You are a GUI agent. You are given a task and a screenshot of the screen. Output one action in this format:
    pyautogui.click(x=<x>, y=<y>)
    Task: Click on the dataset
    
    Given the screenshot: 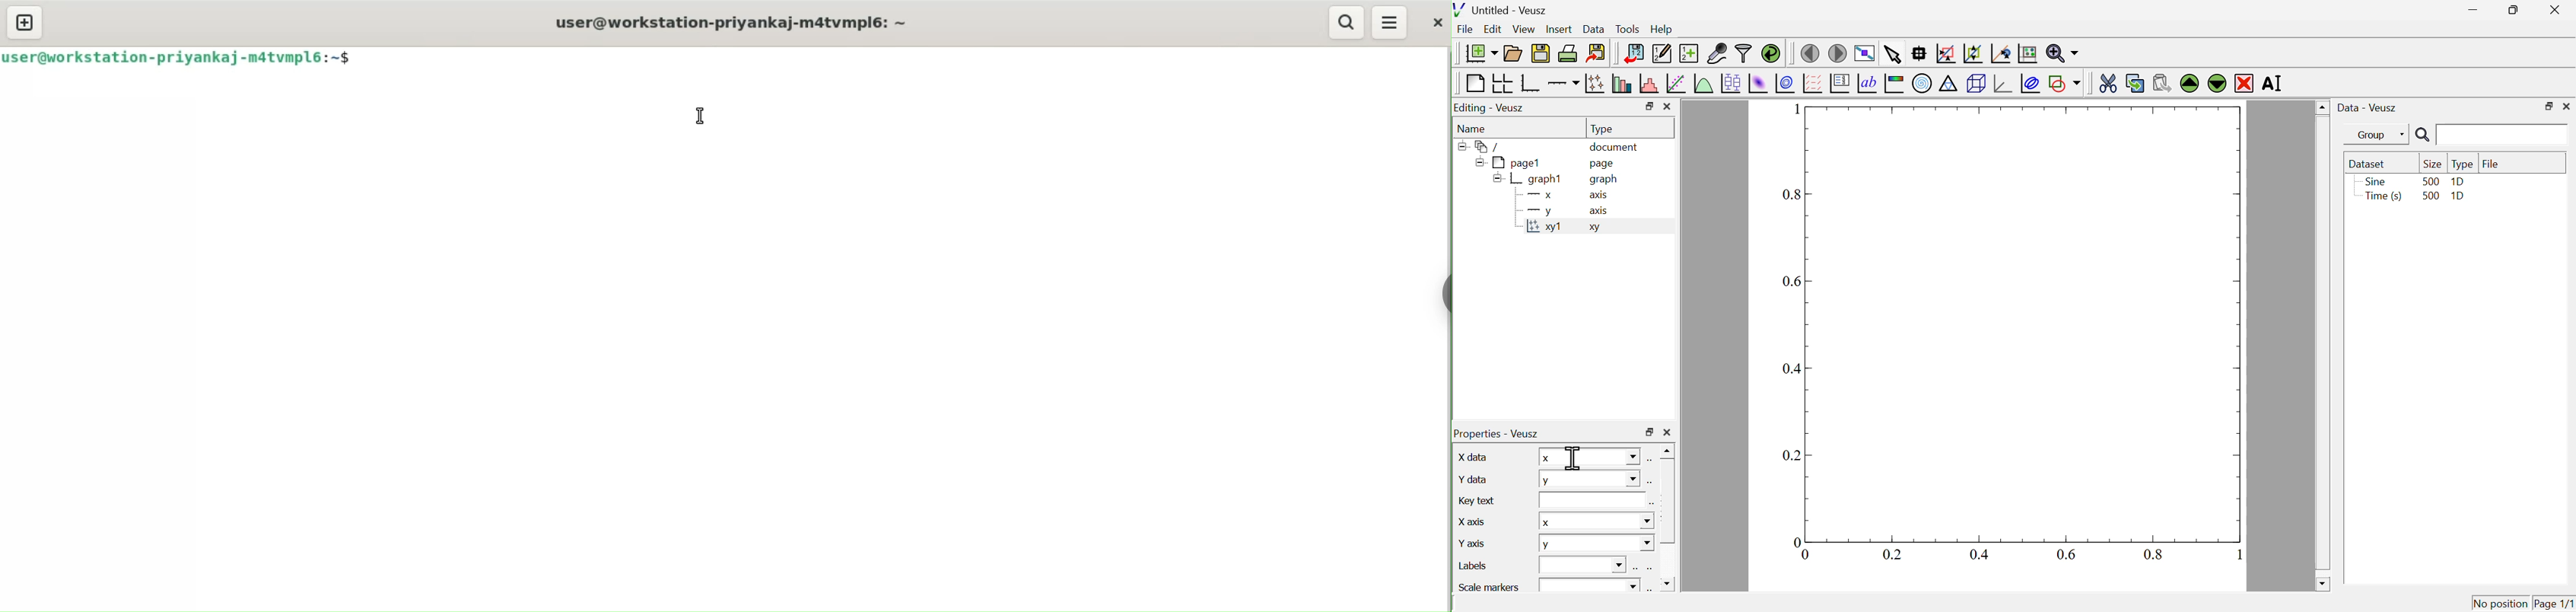 What is the action you would take?
    pyautogui.click(x=2370, y=164)
    